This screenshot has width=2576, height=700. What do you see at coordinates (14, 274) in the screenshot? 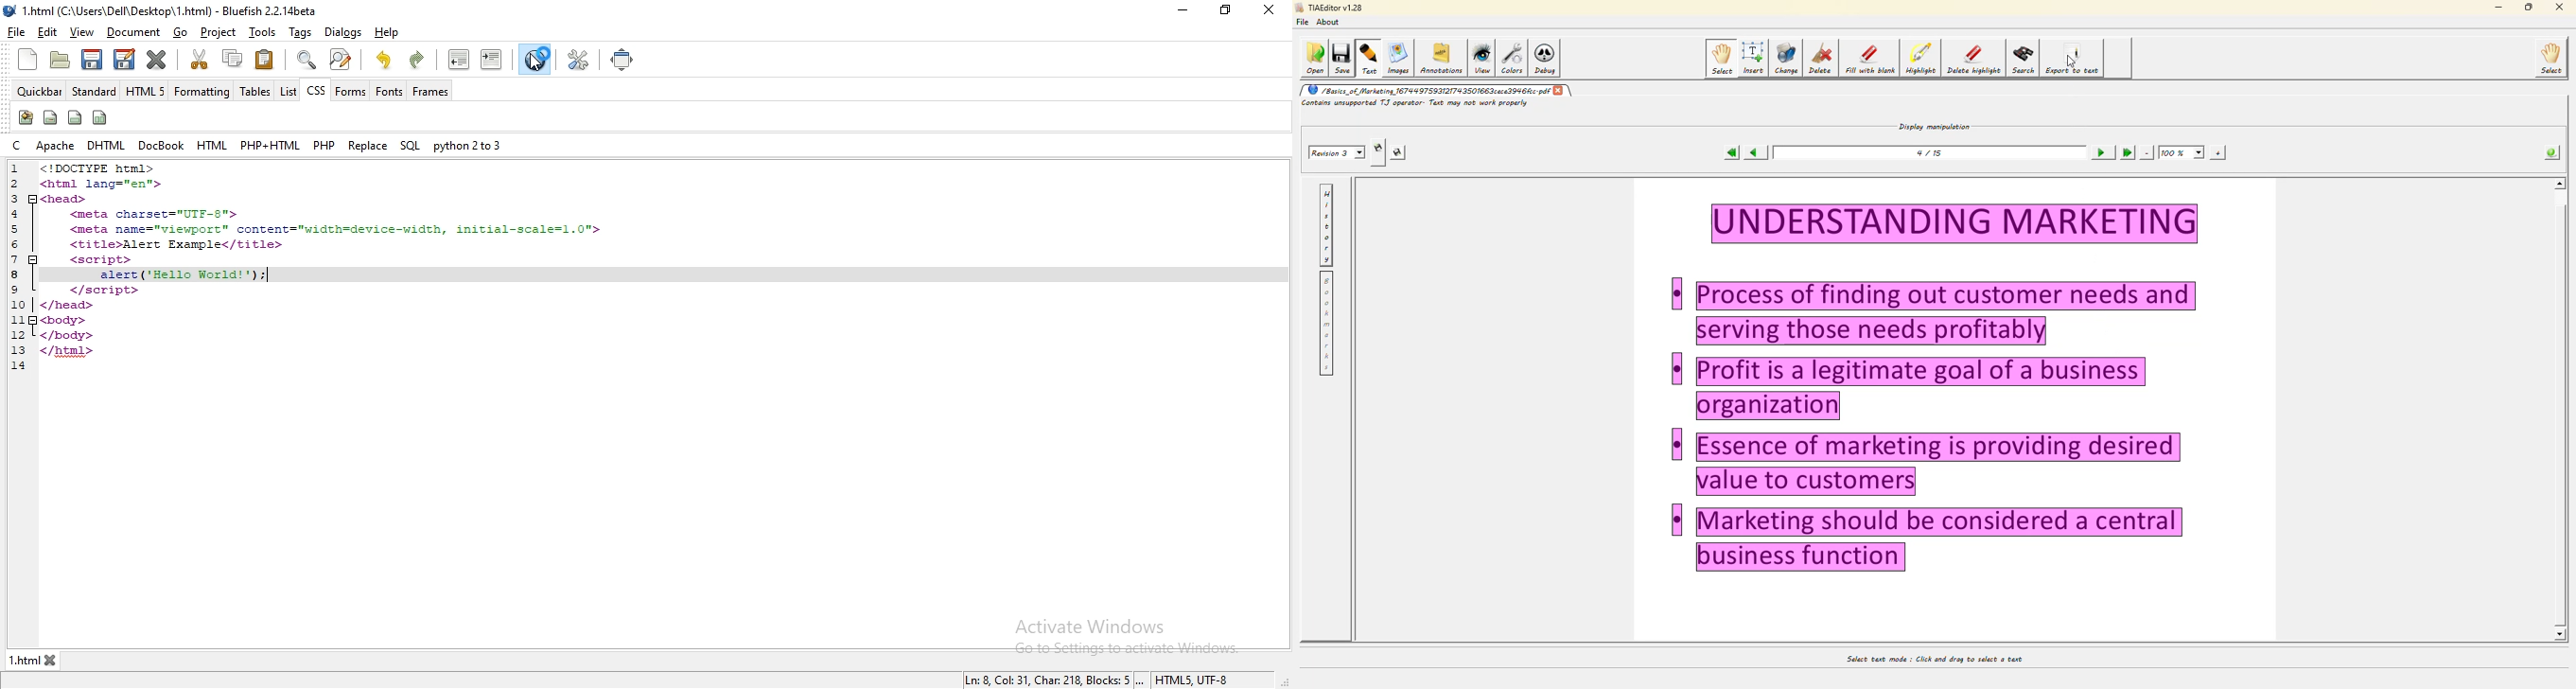
I see `8` at bounding box center [14, 274].